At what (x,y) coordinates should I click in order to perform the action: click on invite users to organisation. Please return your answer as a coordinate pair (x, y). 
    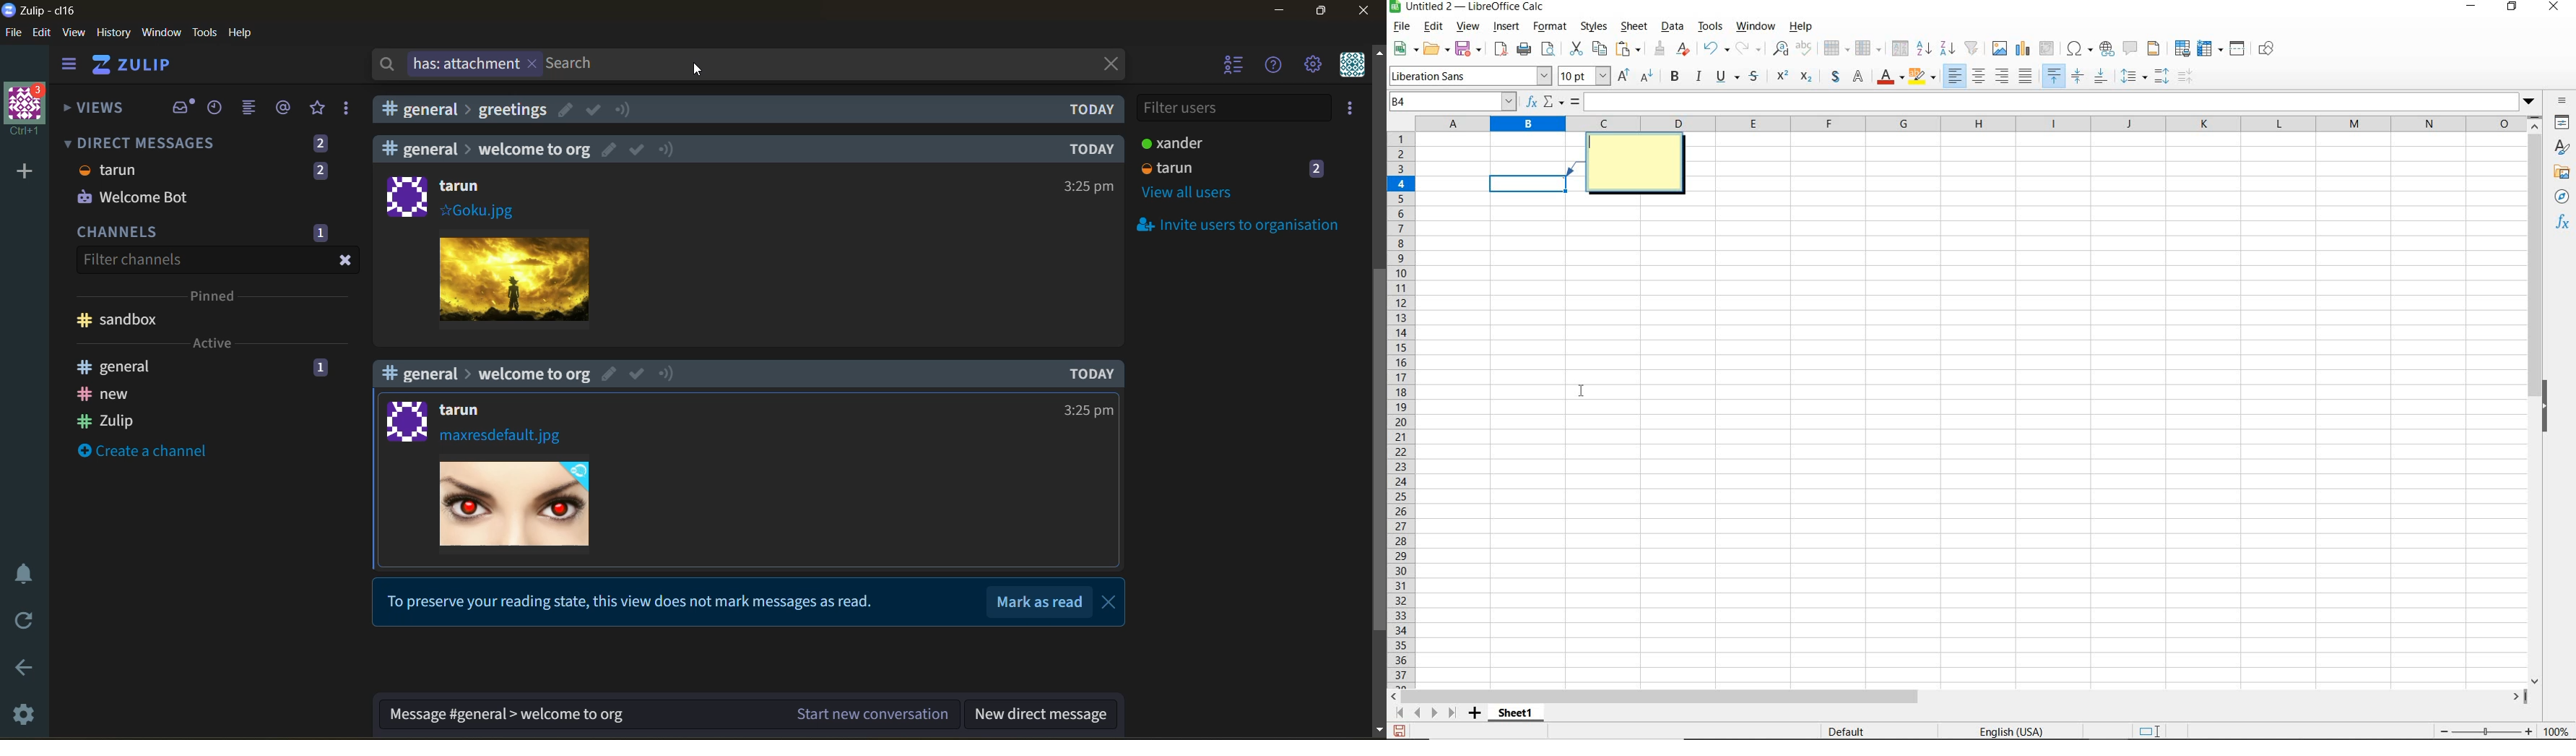
    Looking at the image, I should click on (1231, 223).